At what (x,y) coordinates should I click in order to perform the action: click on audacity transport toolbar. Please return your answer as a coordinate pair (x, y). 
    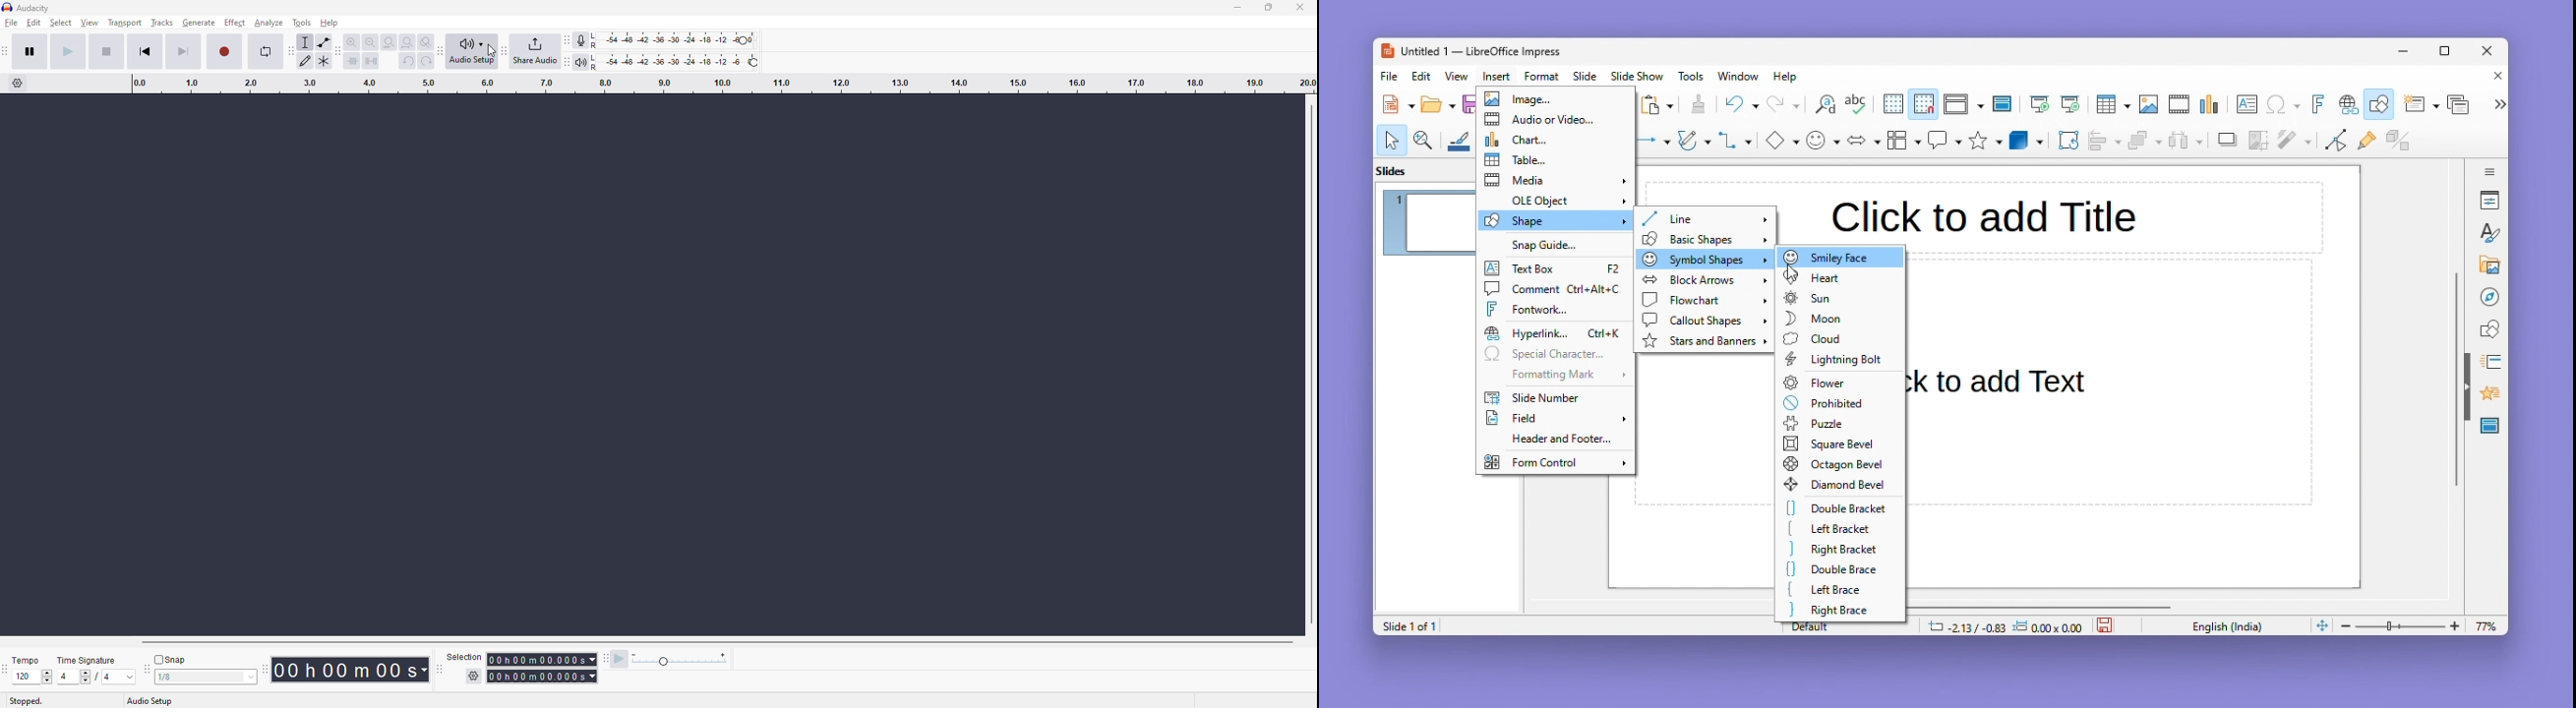
    Looking at the image, I should click on (6, 49).